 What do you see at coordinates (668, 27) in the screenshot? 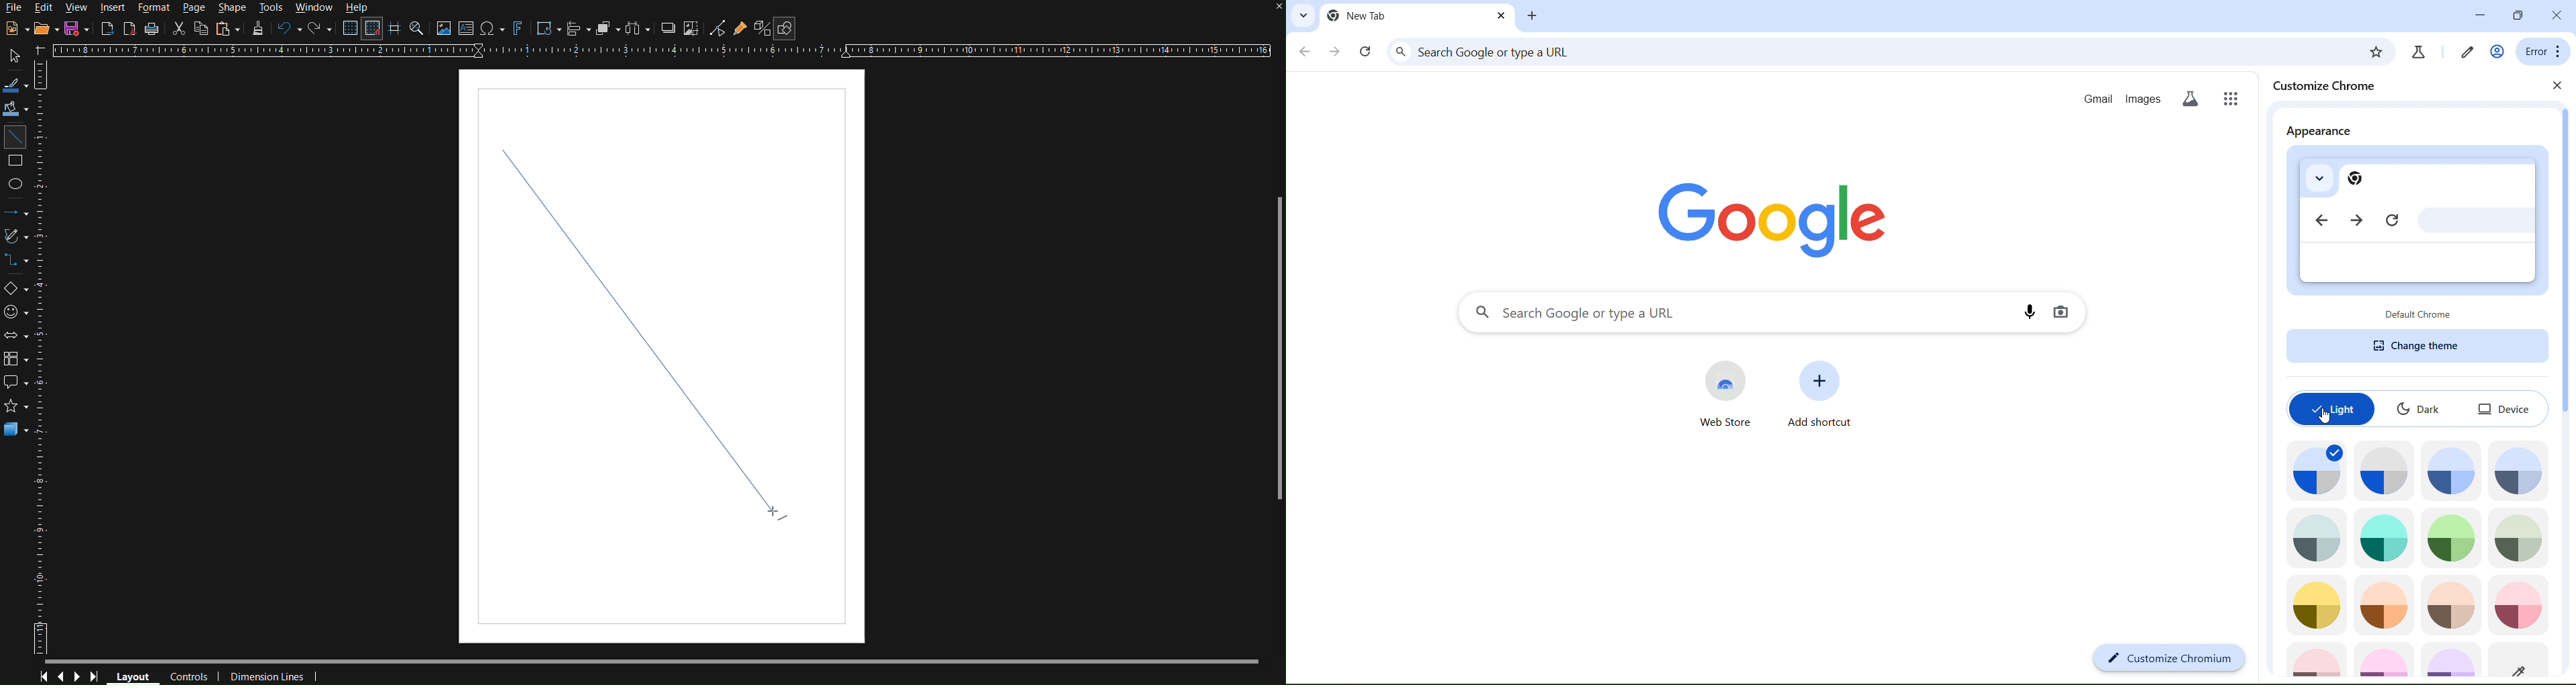
I see `Shadow` at bounding box center [668, 27].